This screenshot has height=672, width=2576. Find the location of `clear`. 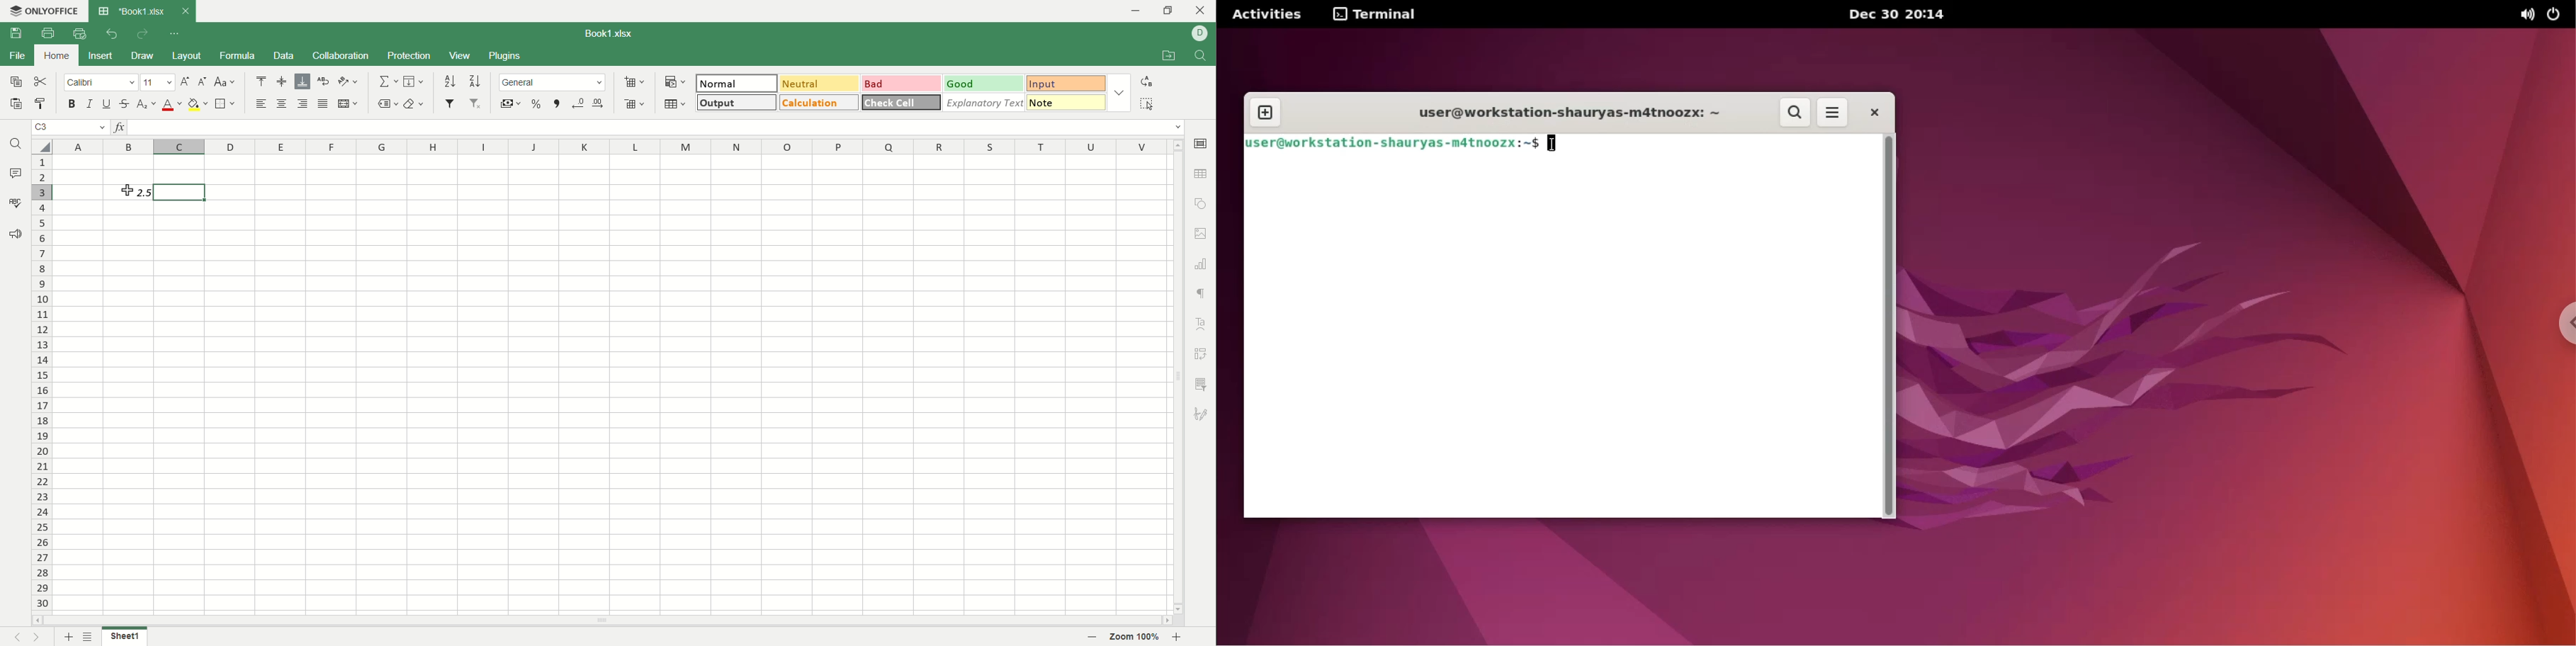

clear is located at coordinates (416, 104).